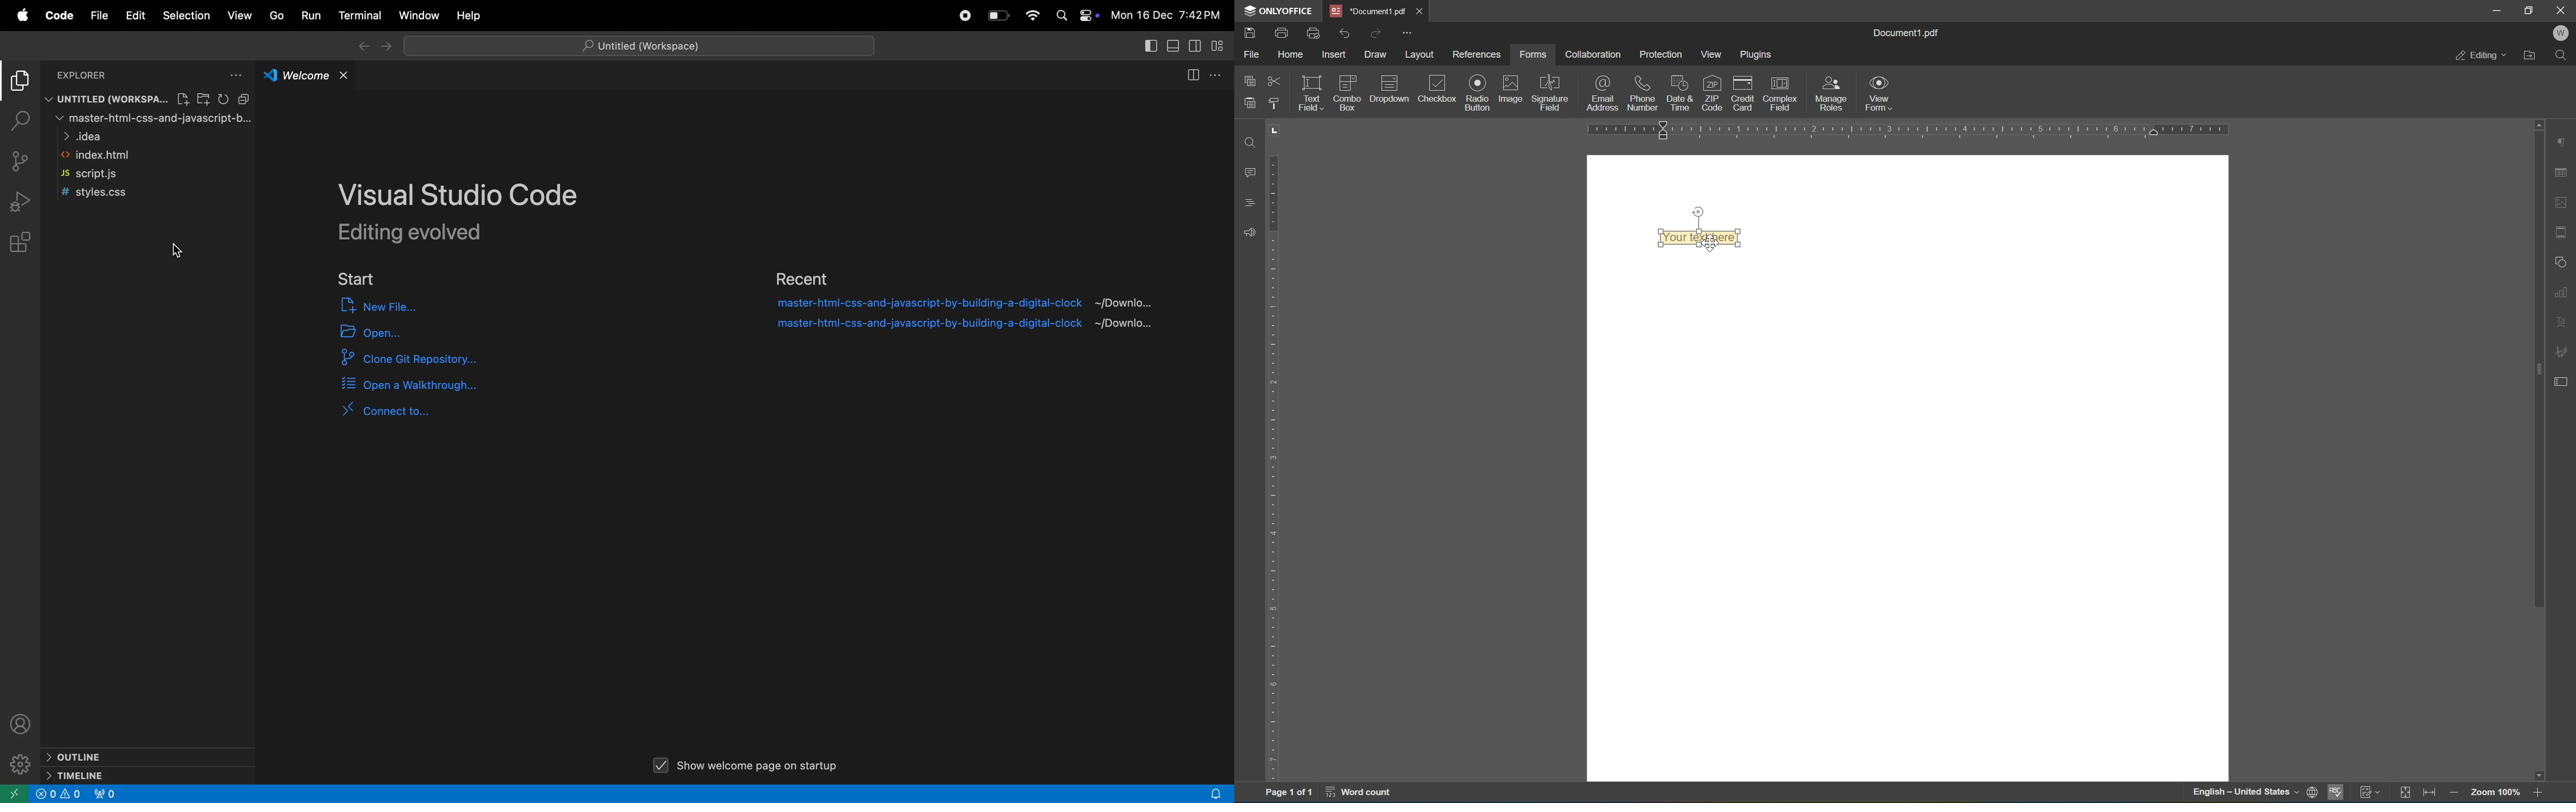 The width and height of the screenshot is (2576, 812). I want to click on # styles.css, so click(97, 193).